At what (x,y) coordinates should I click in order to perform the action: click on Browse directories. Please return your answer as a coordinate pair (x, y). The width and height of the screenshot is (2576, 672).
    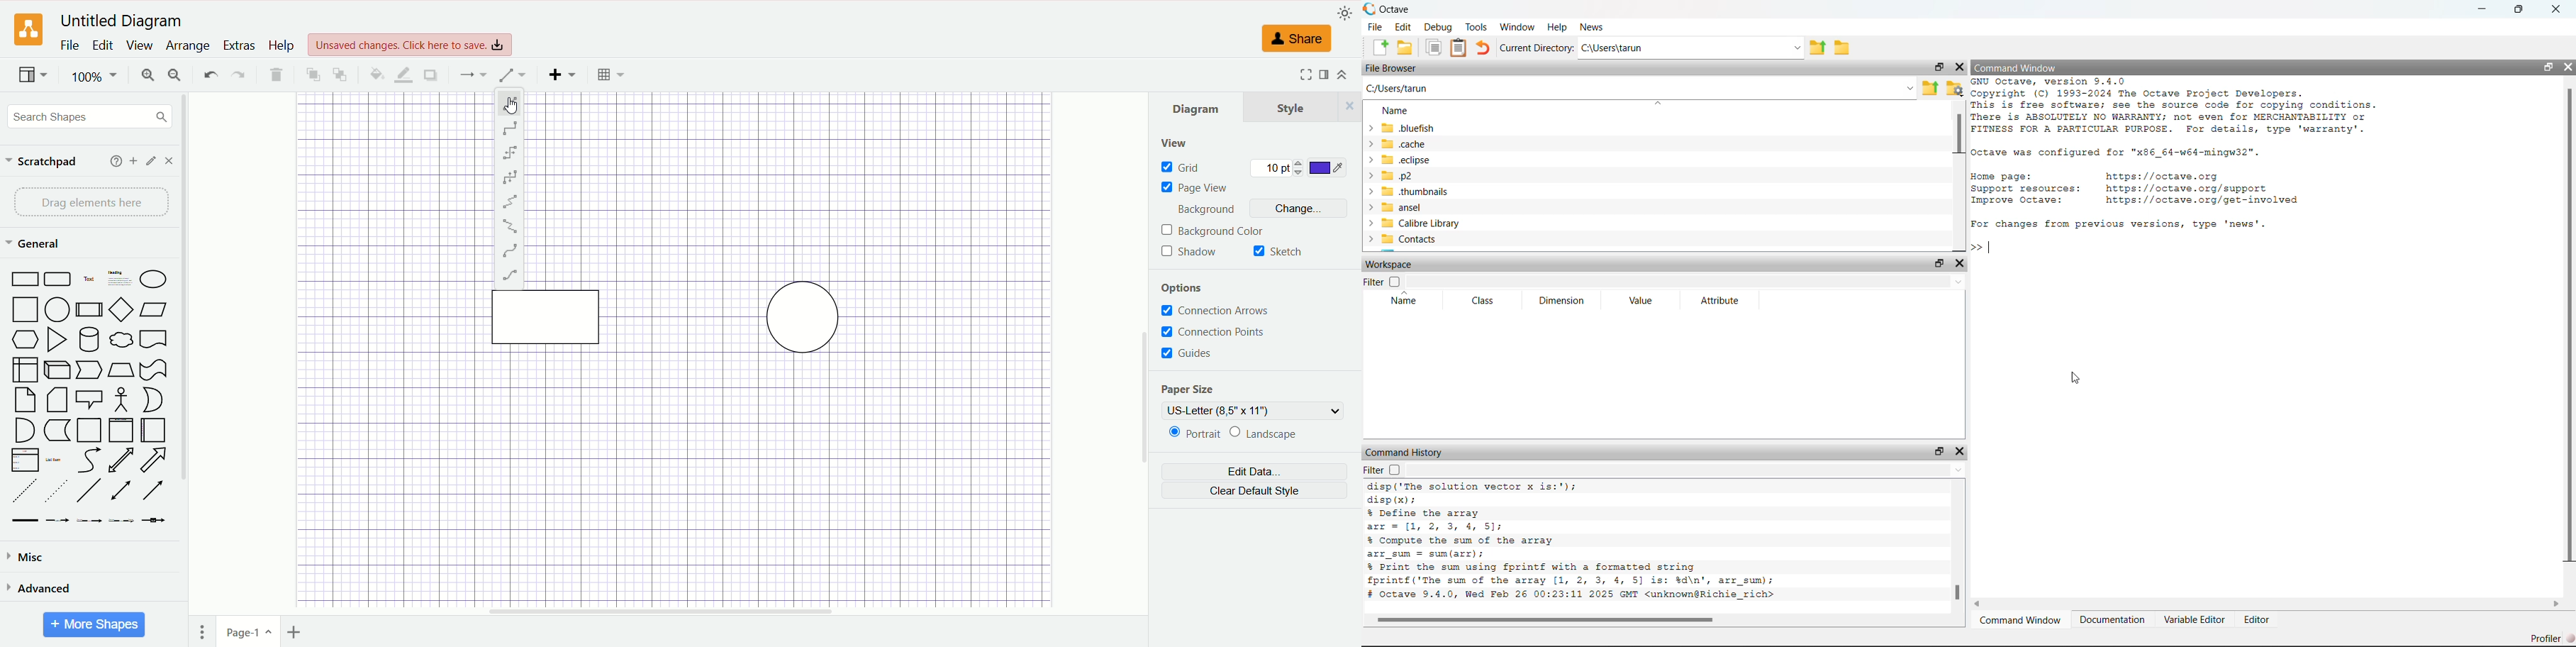
    Looking at the image, I should click on (1842, 46).